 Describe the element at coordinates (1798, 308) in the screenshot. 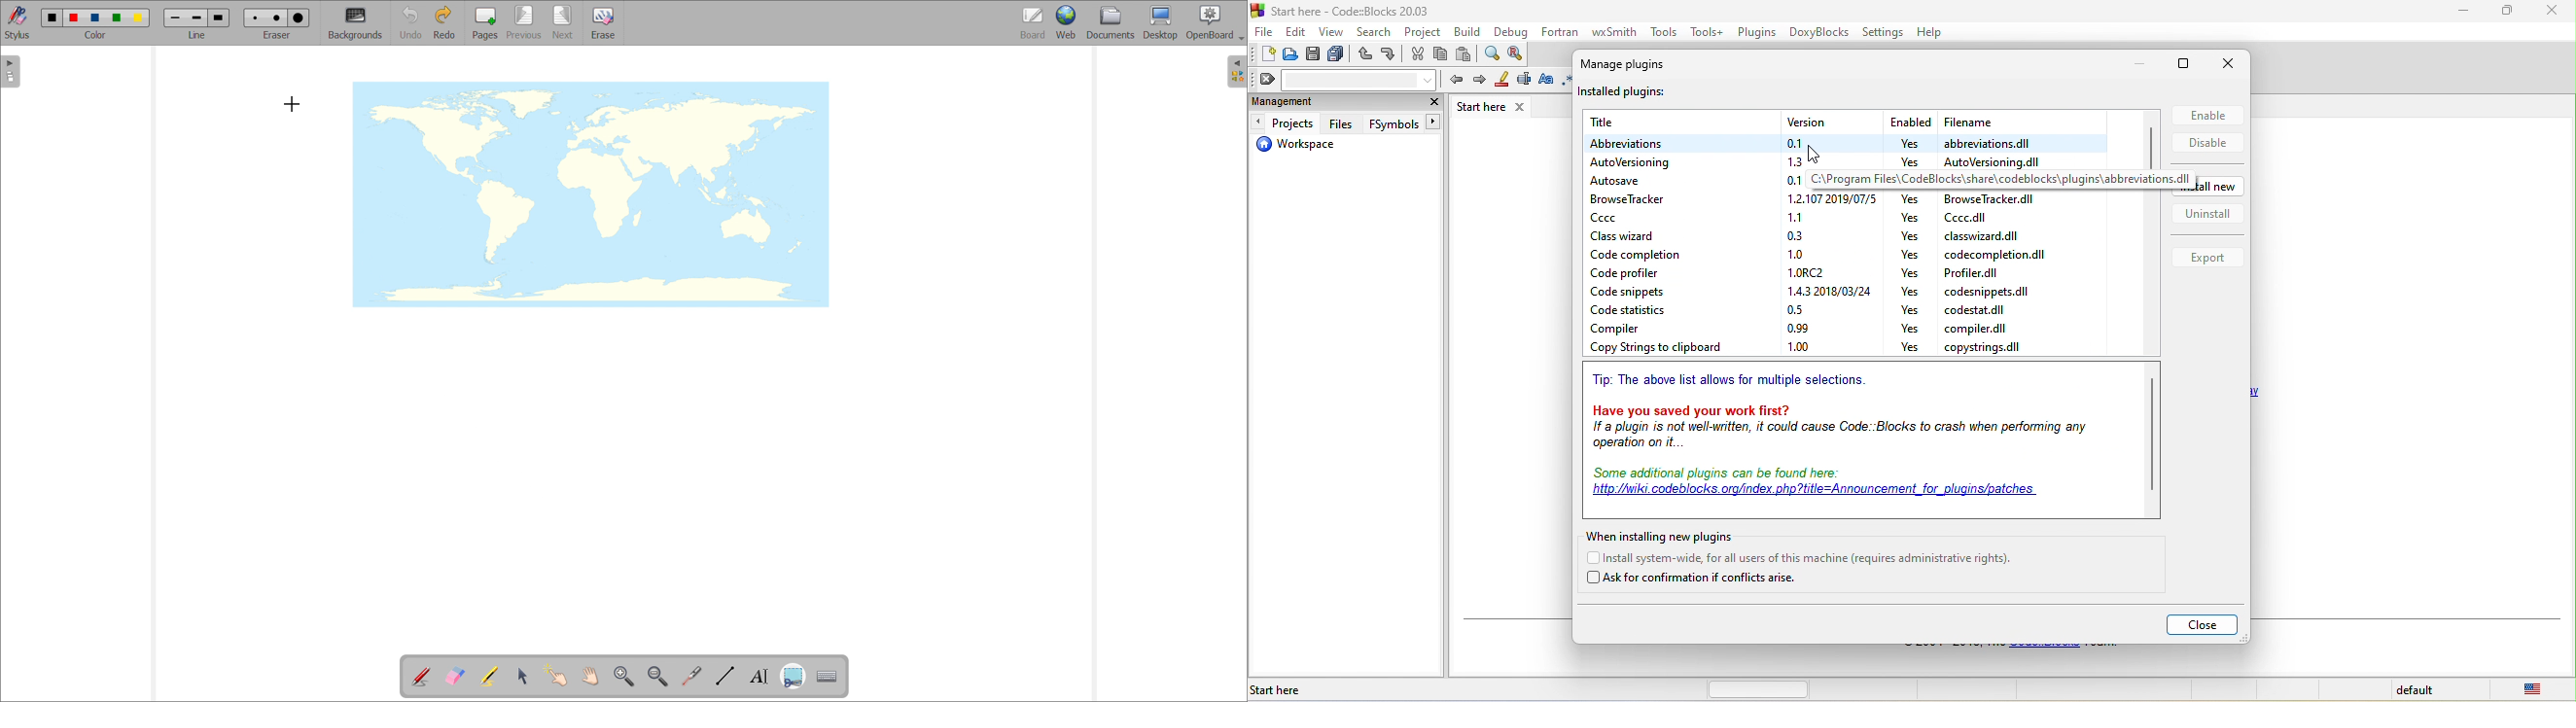

I see `version ` at that location.